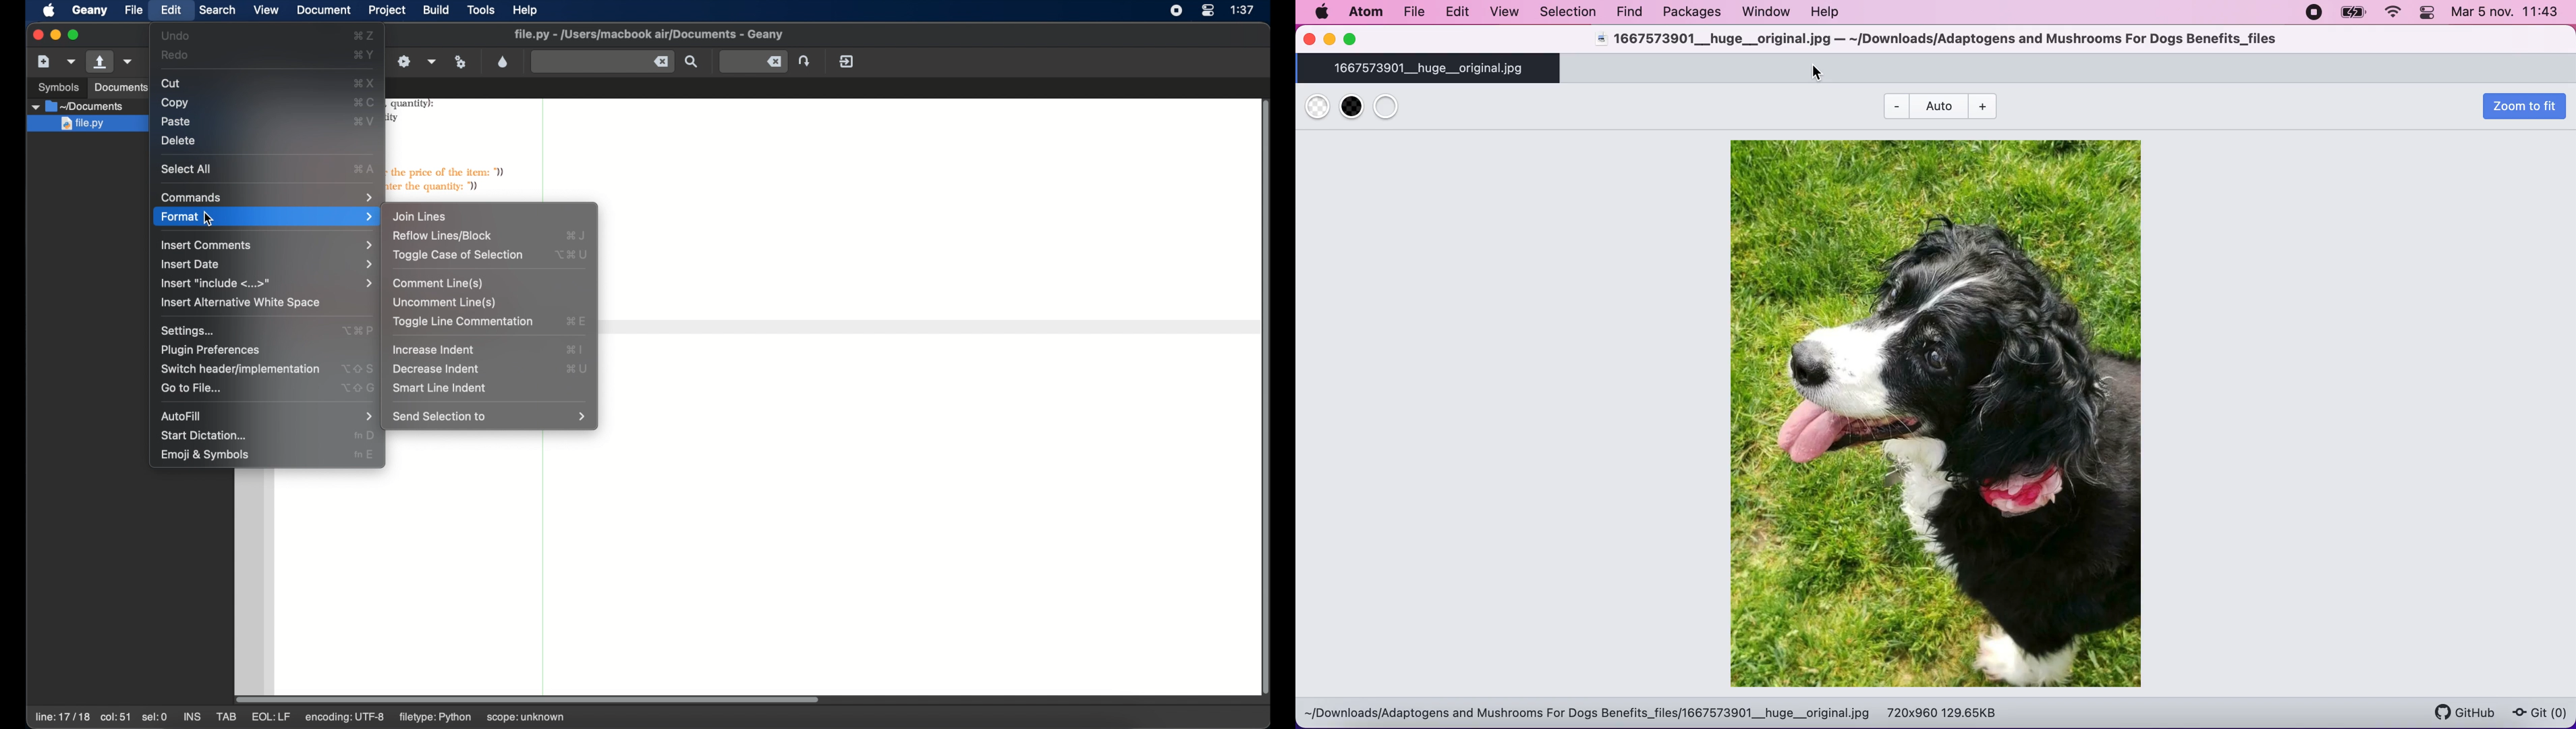  Describe the element at coordinates (1502, 13) in the screenshot. I see `view` at that location.